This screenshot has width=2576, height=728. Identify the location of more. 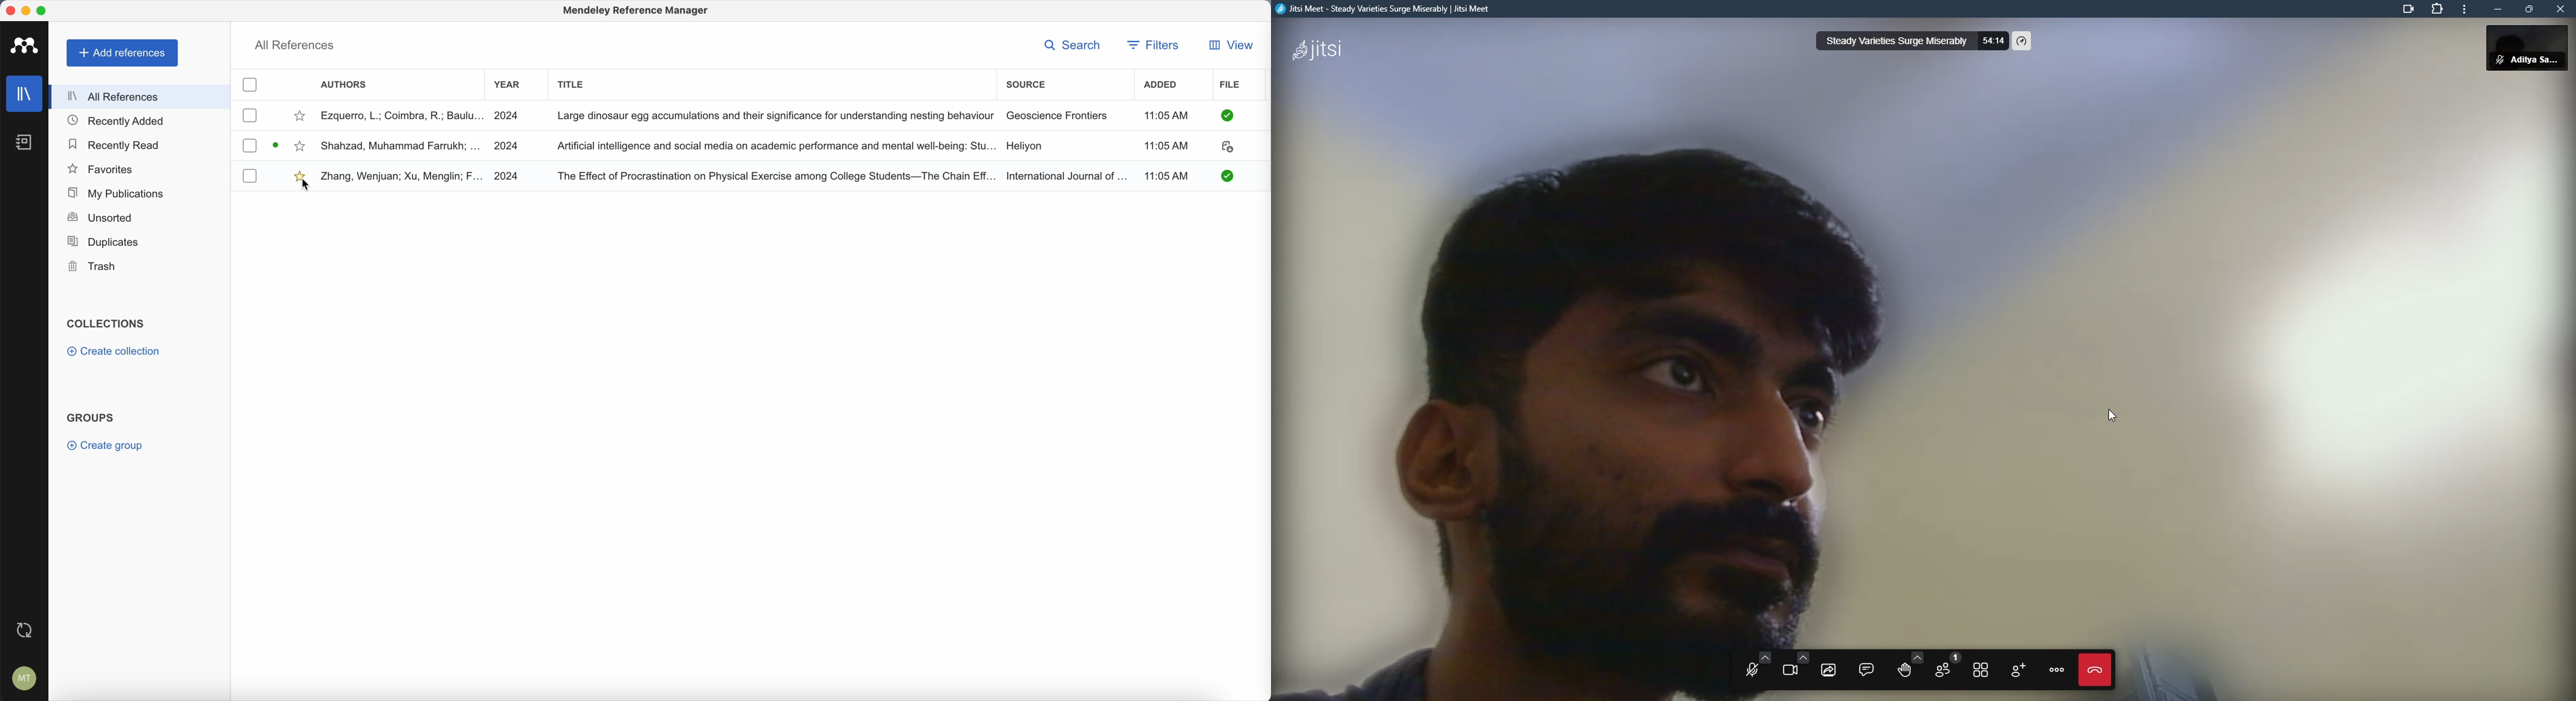
(2464, 12).